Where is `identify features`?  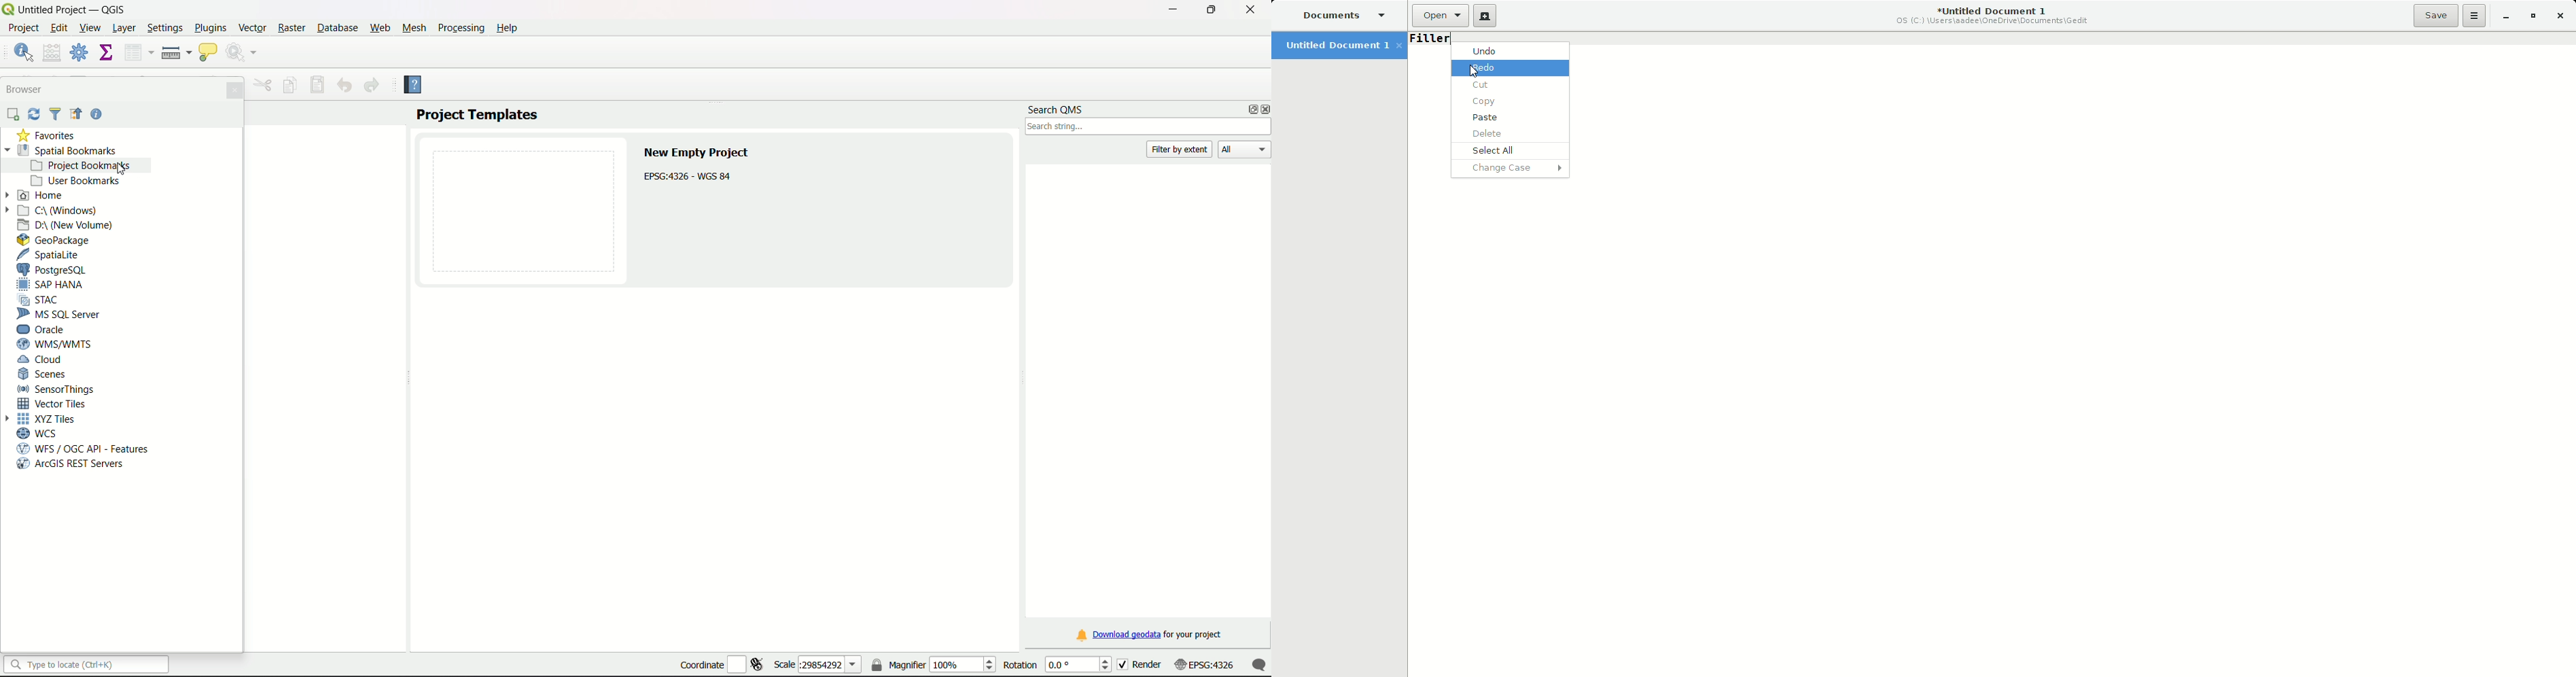
identify features is located at coordinates (23, 51).